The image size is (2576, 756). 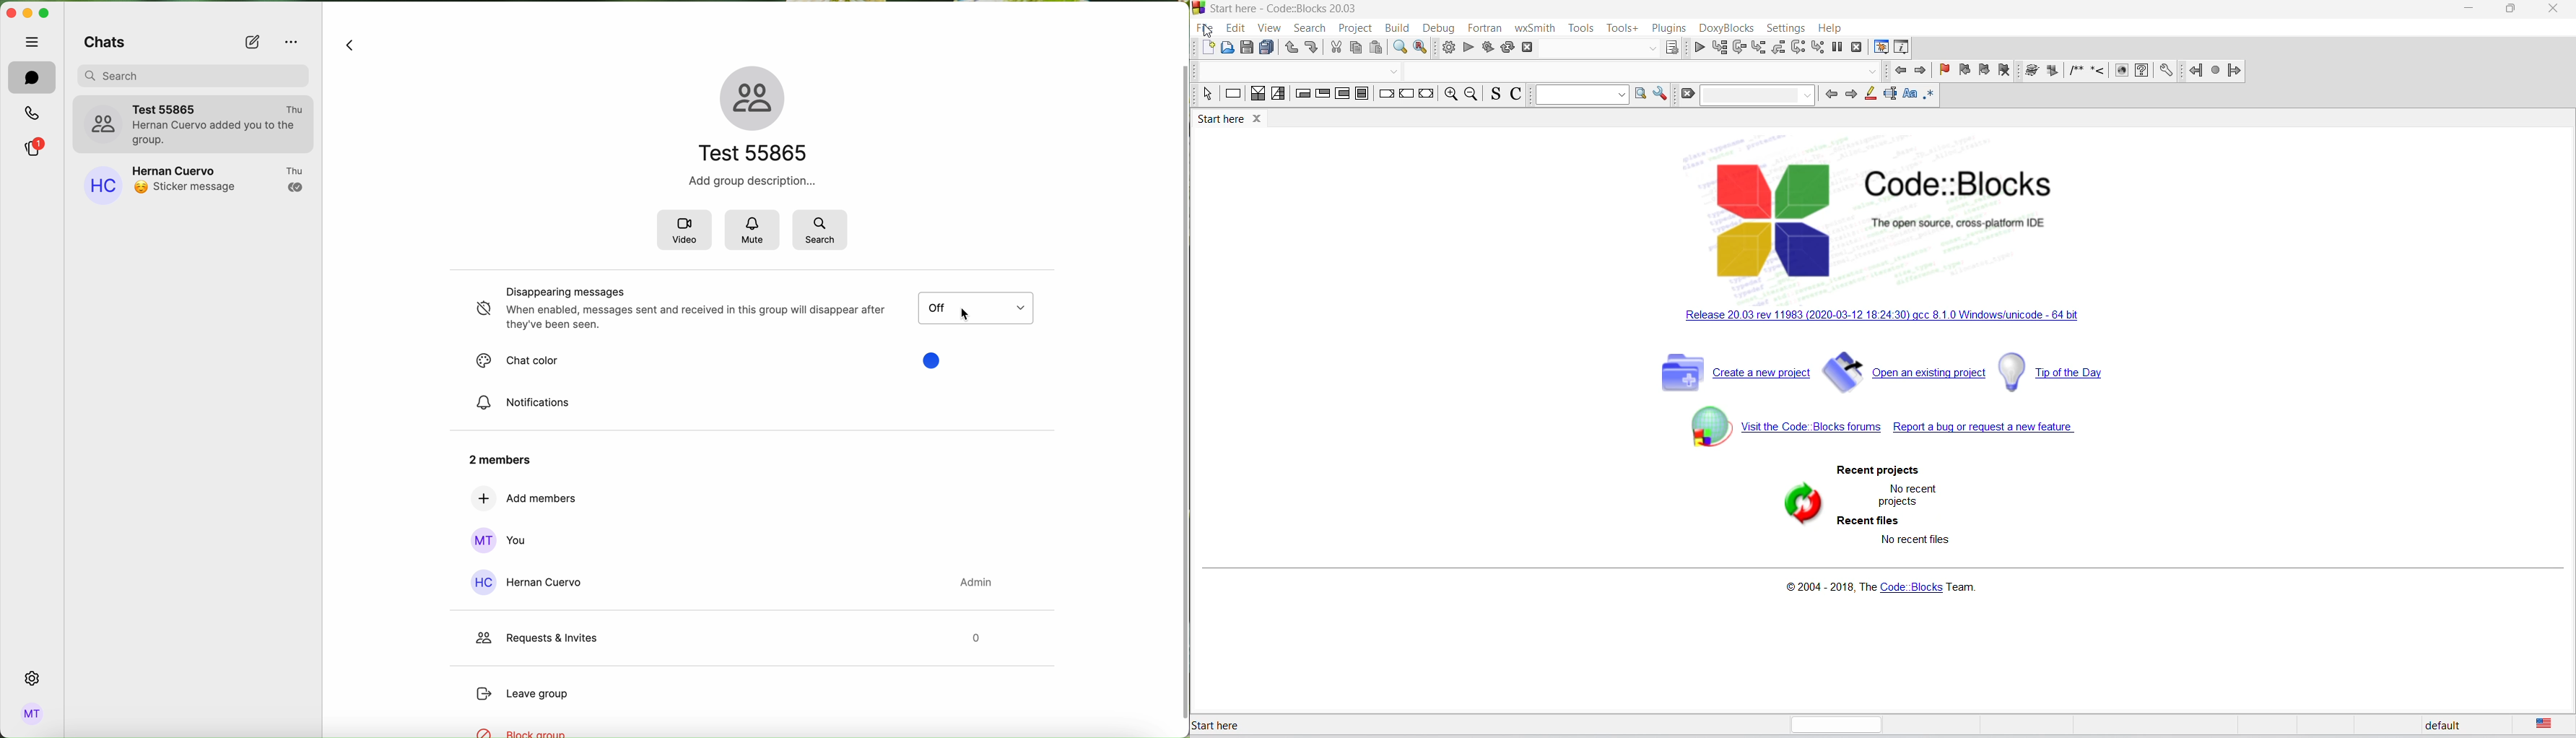 What do you see at coordinates (1278, 96) in the screenshot?
I see `selection` at bounding box center [1278, 96].